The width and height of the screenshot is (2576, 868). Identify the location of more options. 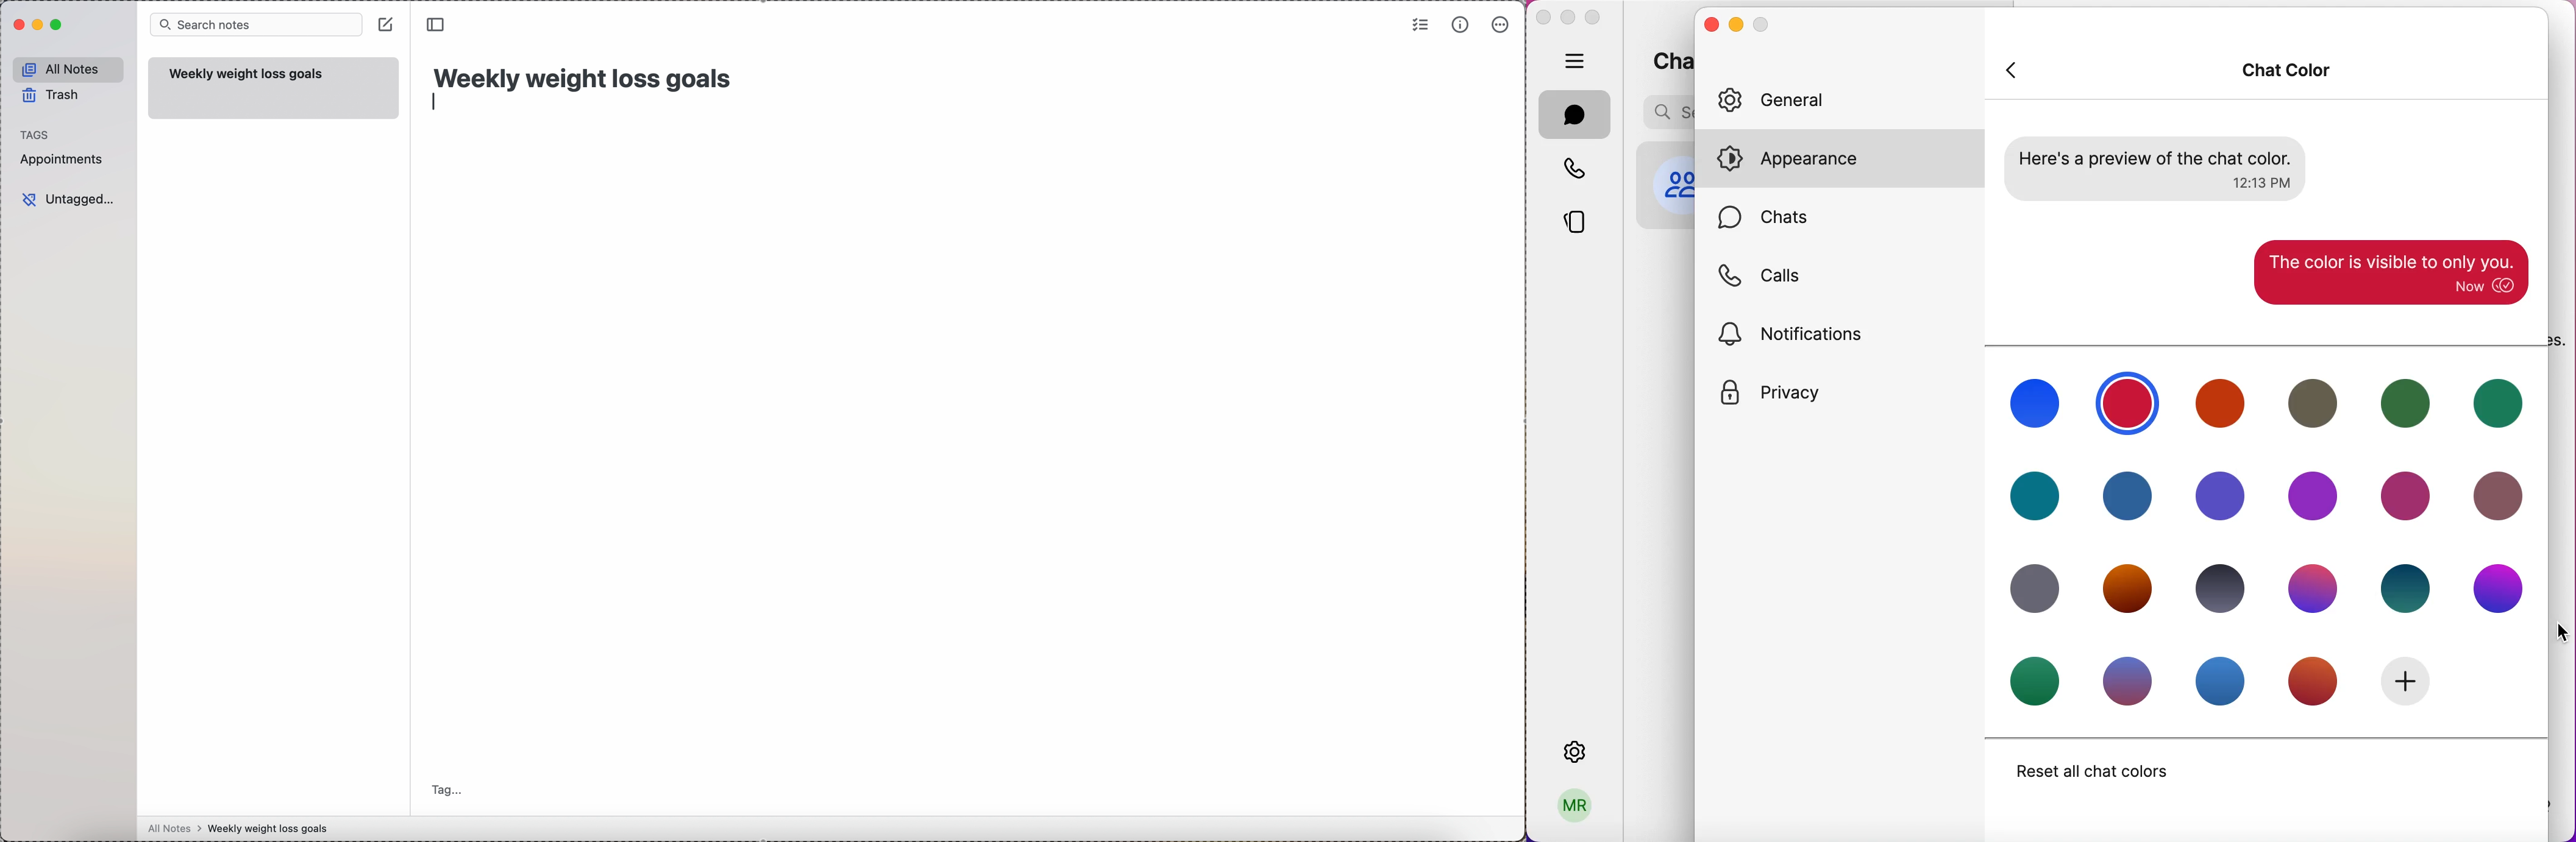
(1503, 24).